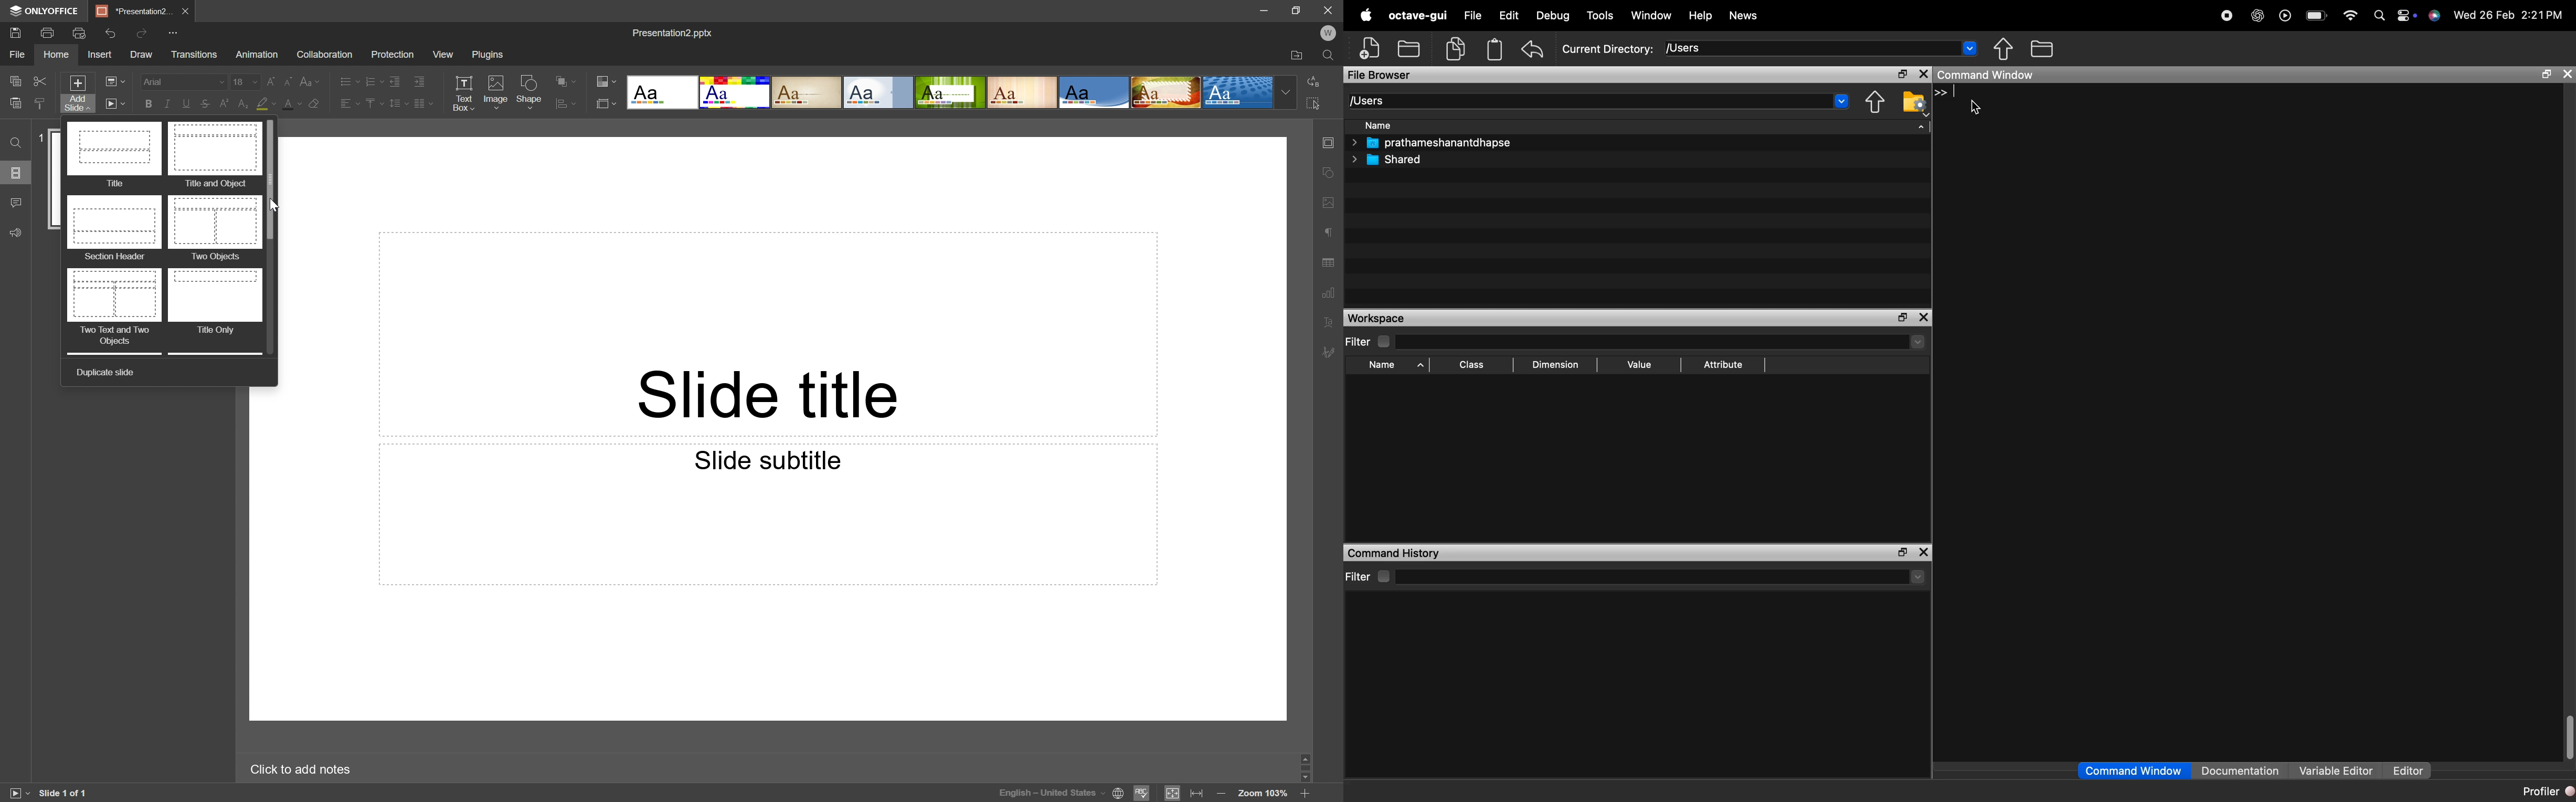 This screenshot has width=2576, height=812. Describe the element at coordinates (325, 54) in the screenshot. I see `Collaboration` at that location.